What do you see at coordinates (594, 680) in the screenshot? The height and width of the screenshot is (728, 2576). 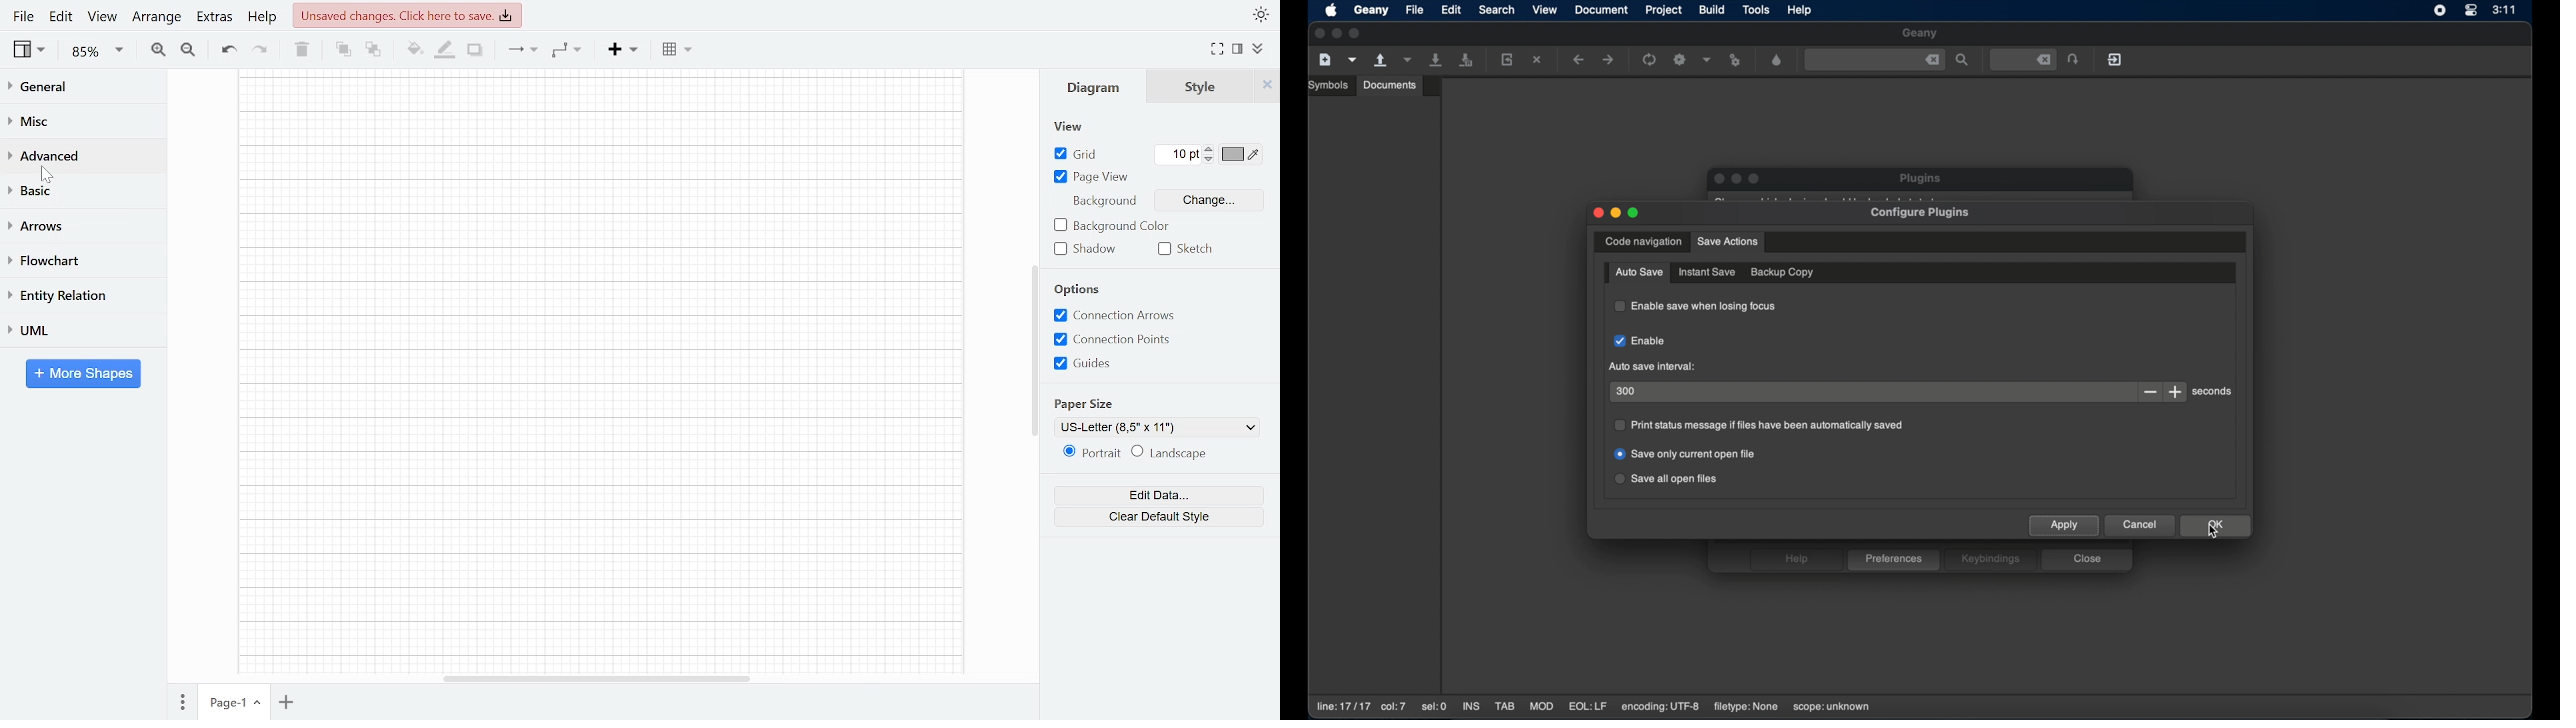 I see `Horizantal scrollbar` at bounding box center [594, 680].